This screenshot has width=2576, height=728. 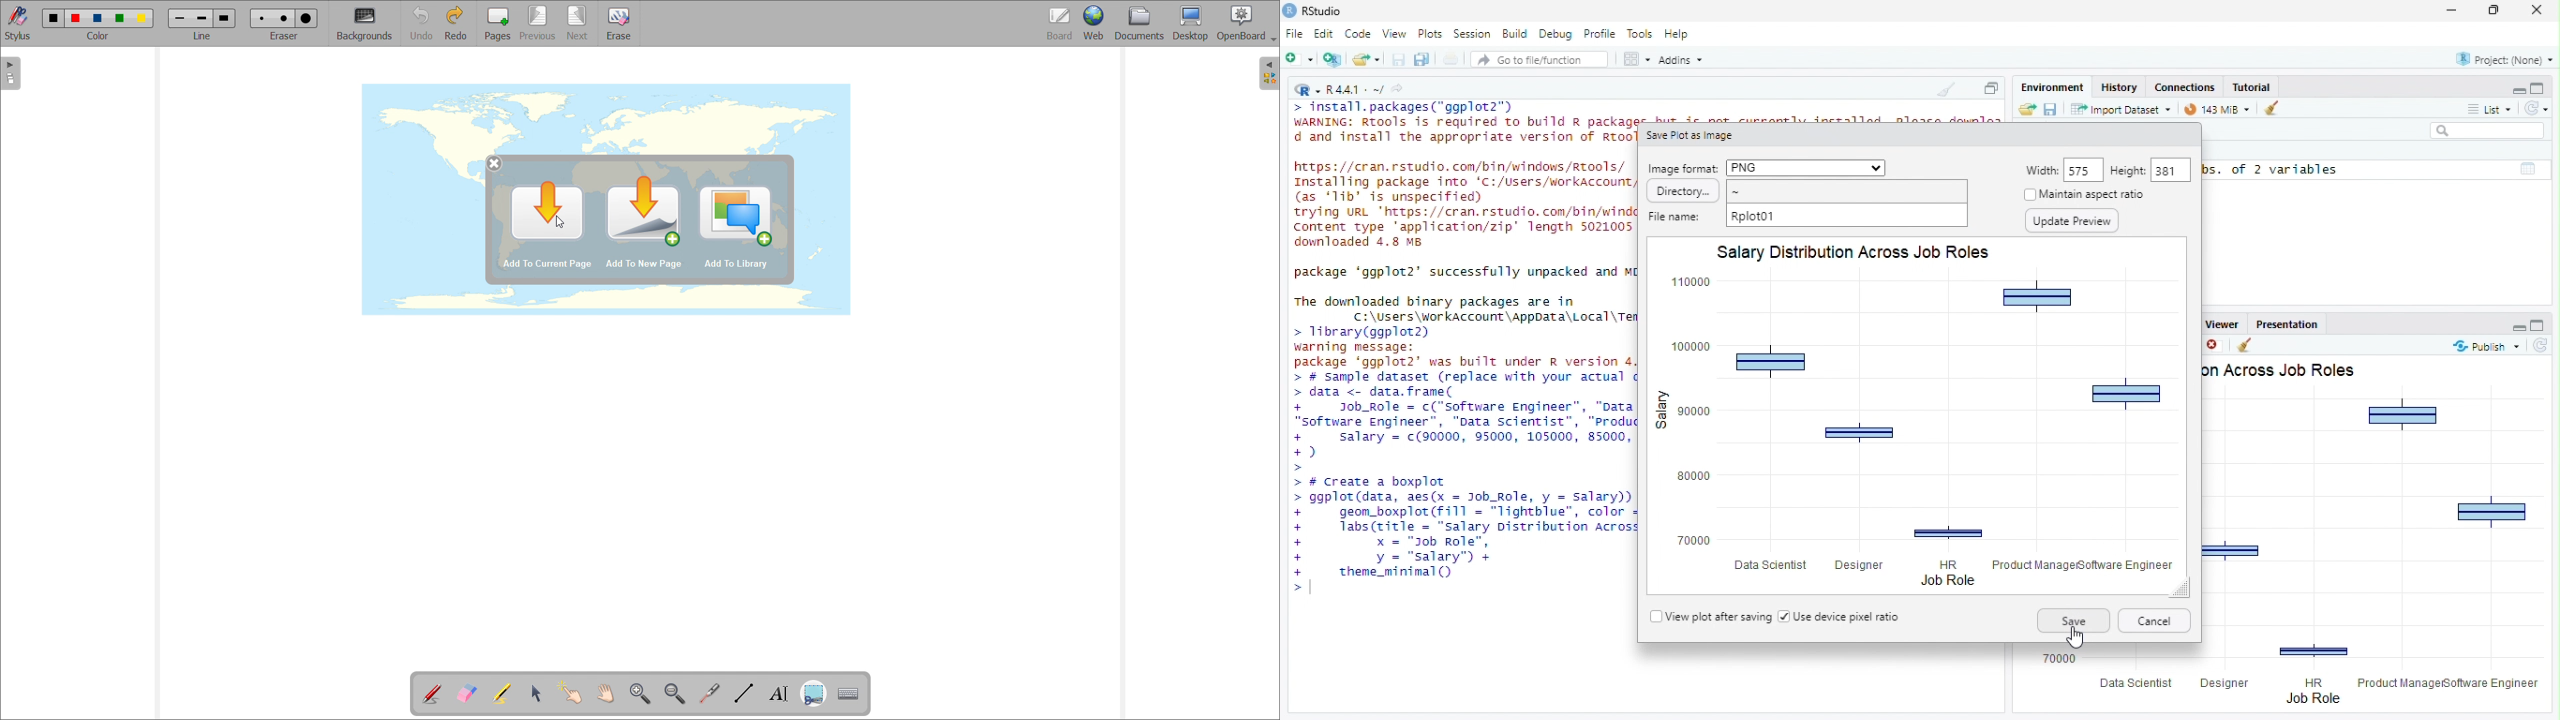 I want to click on remove the current plot, so click(x=2217, y=345).